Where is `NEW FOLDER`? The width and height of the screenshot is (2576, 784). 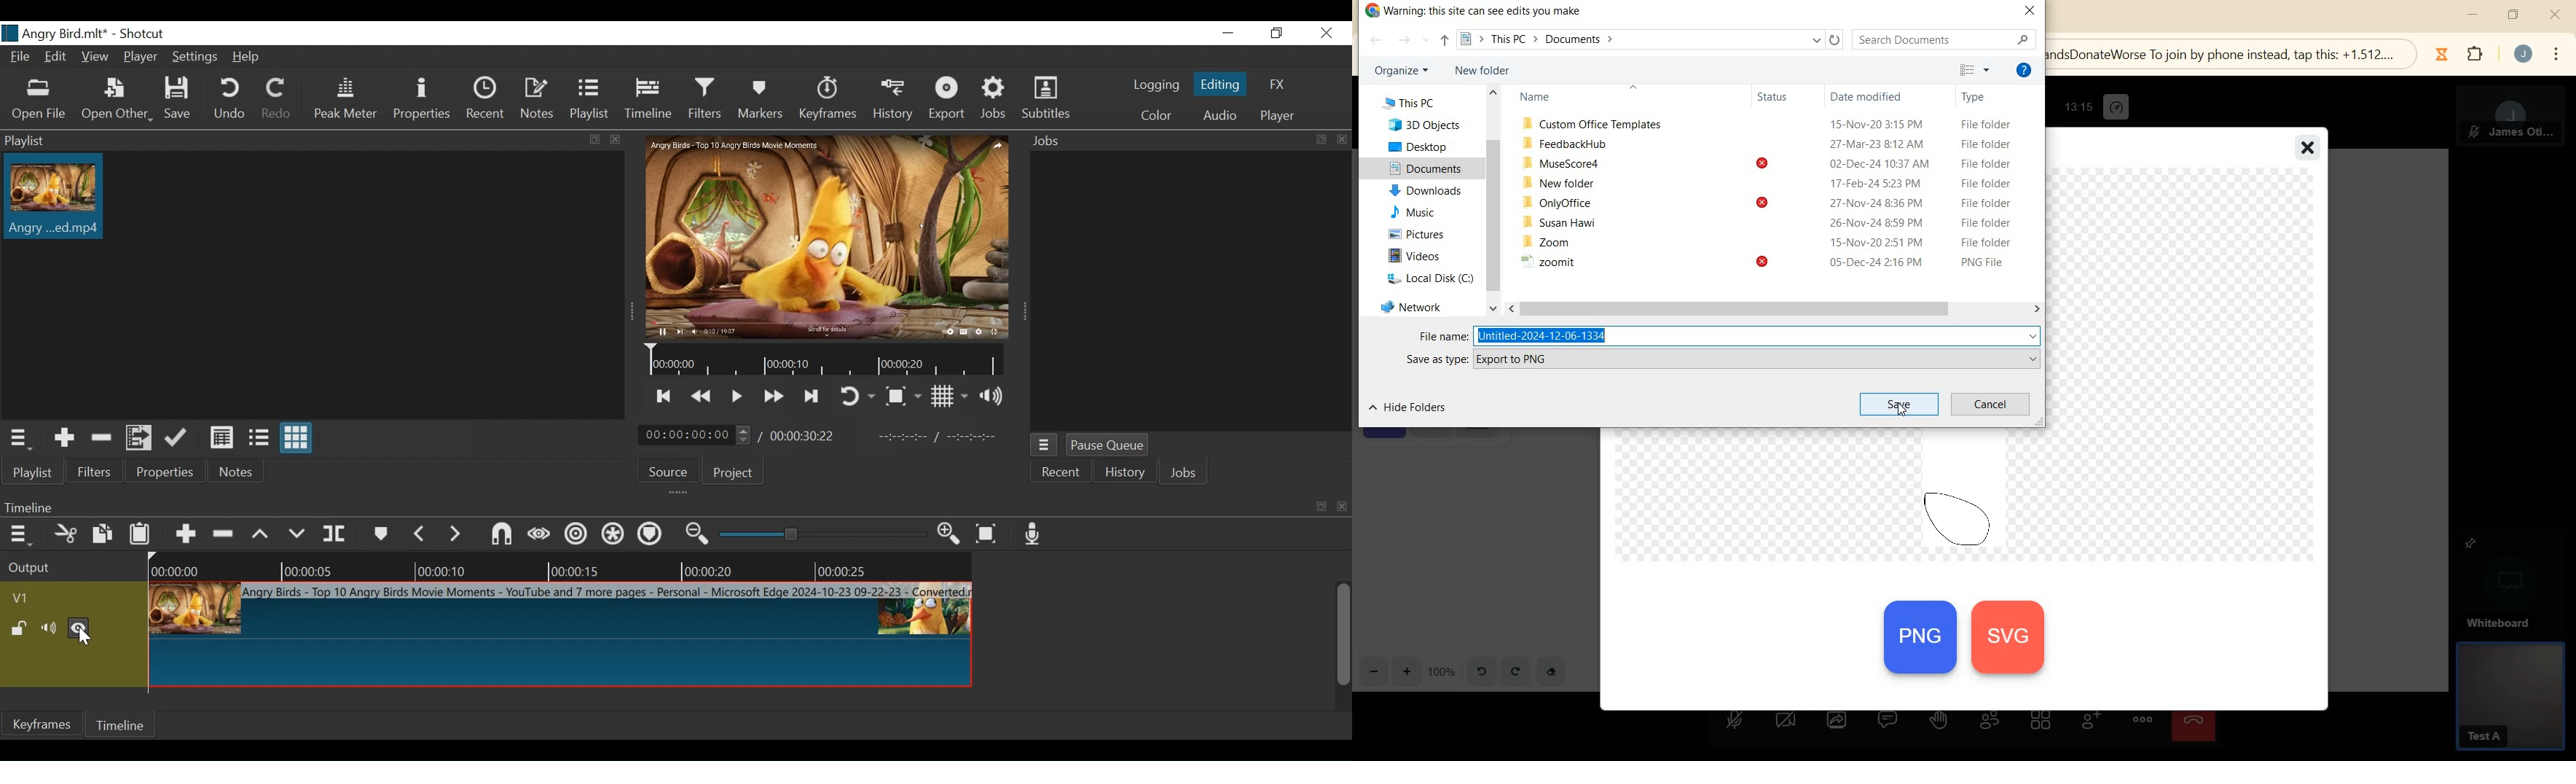 NEW FOLDER is located at coordinates (1489, 71).